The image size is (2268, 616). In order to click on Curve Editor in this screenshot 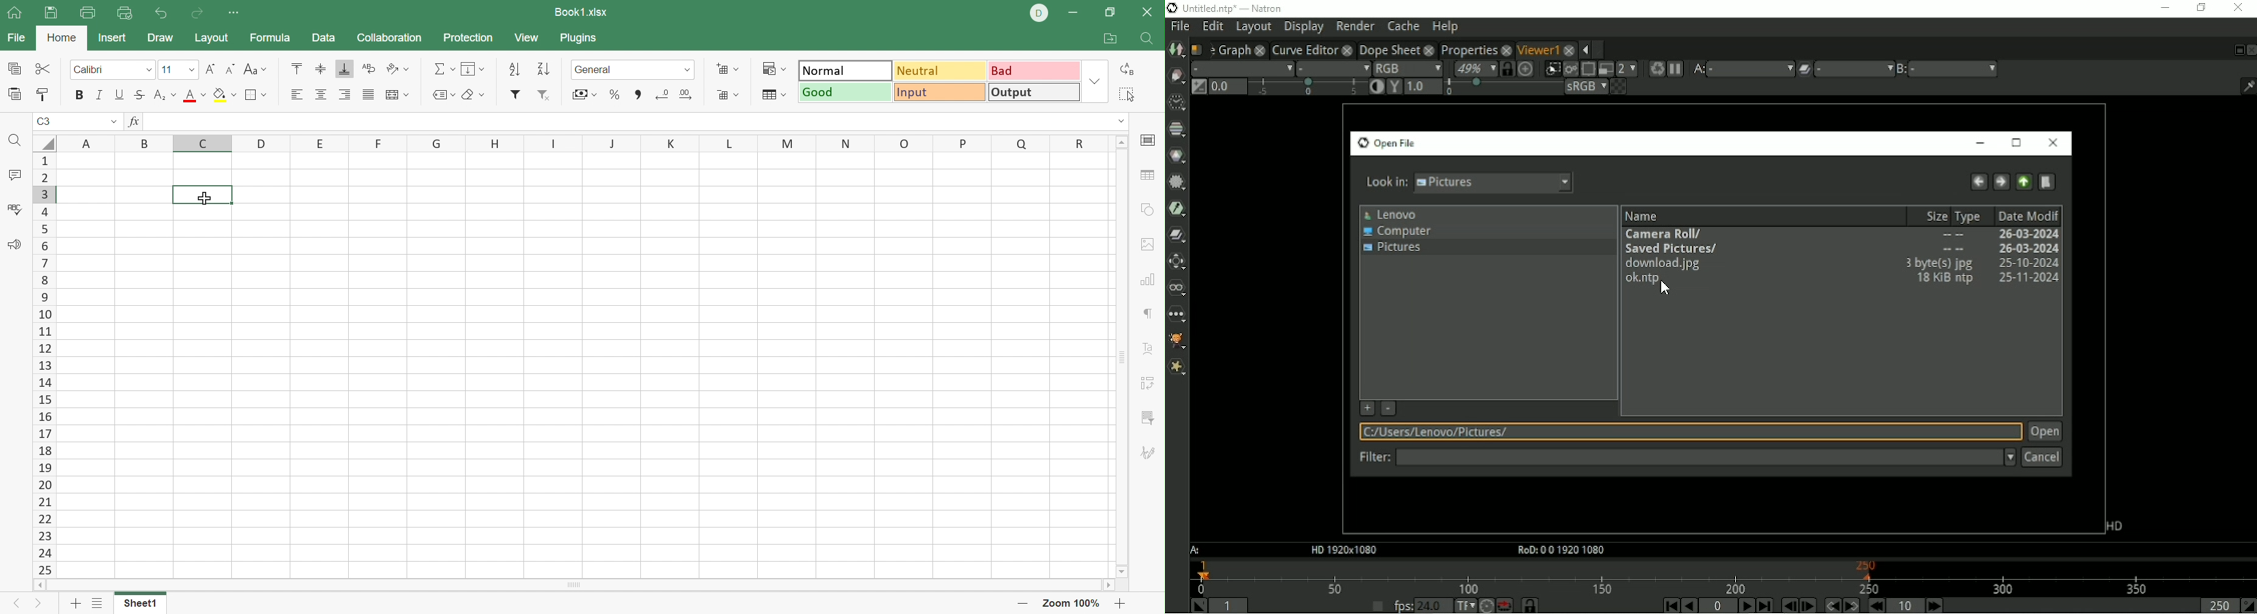, I will do `click(1303, 48)`.